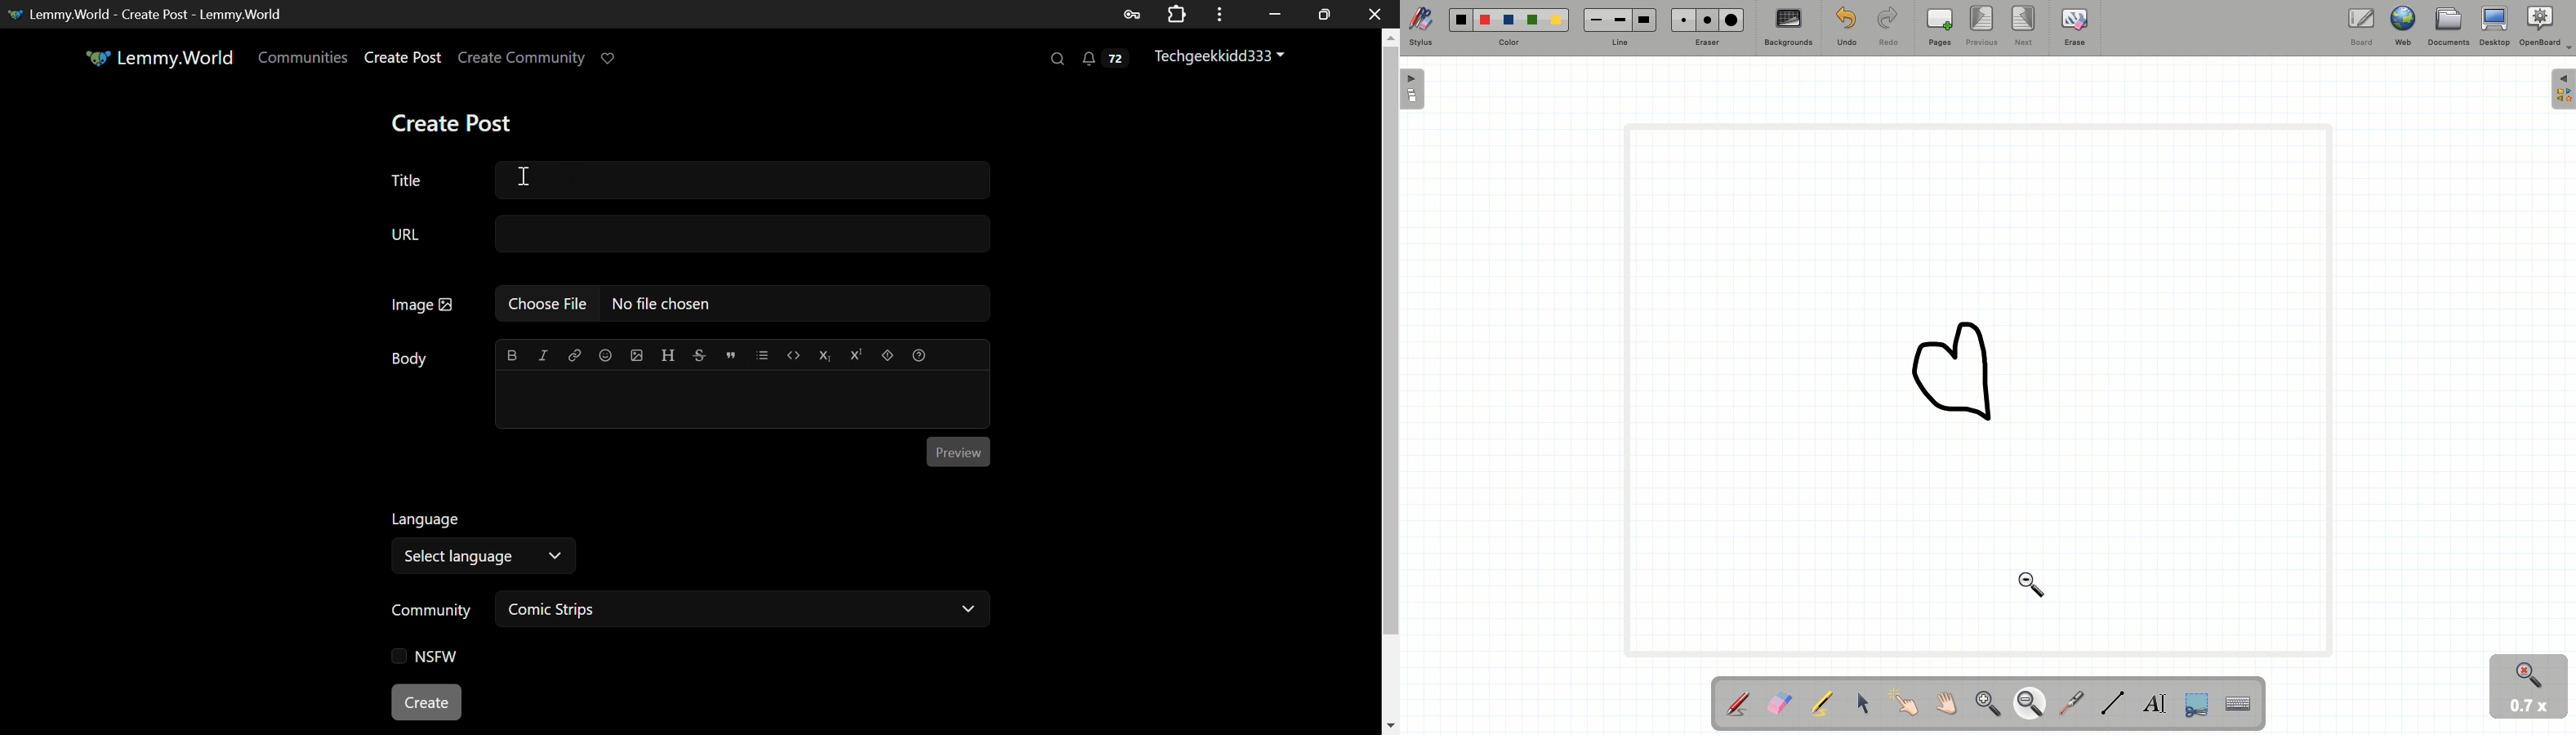 This screenshot has width=2576, height=756. What do you see at coordinates (762, 354) in the screenshot?
I see `List` at bounding box center [762, 354].